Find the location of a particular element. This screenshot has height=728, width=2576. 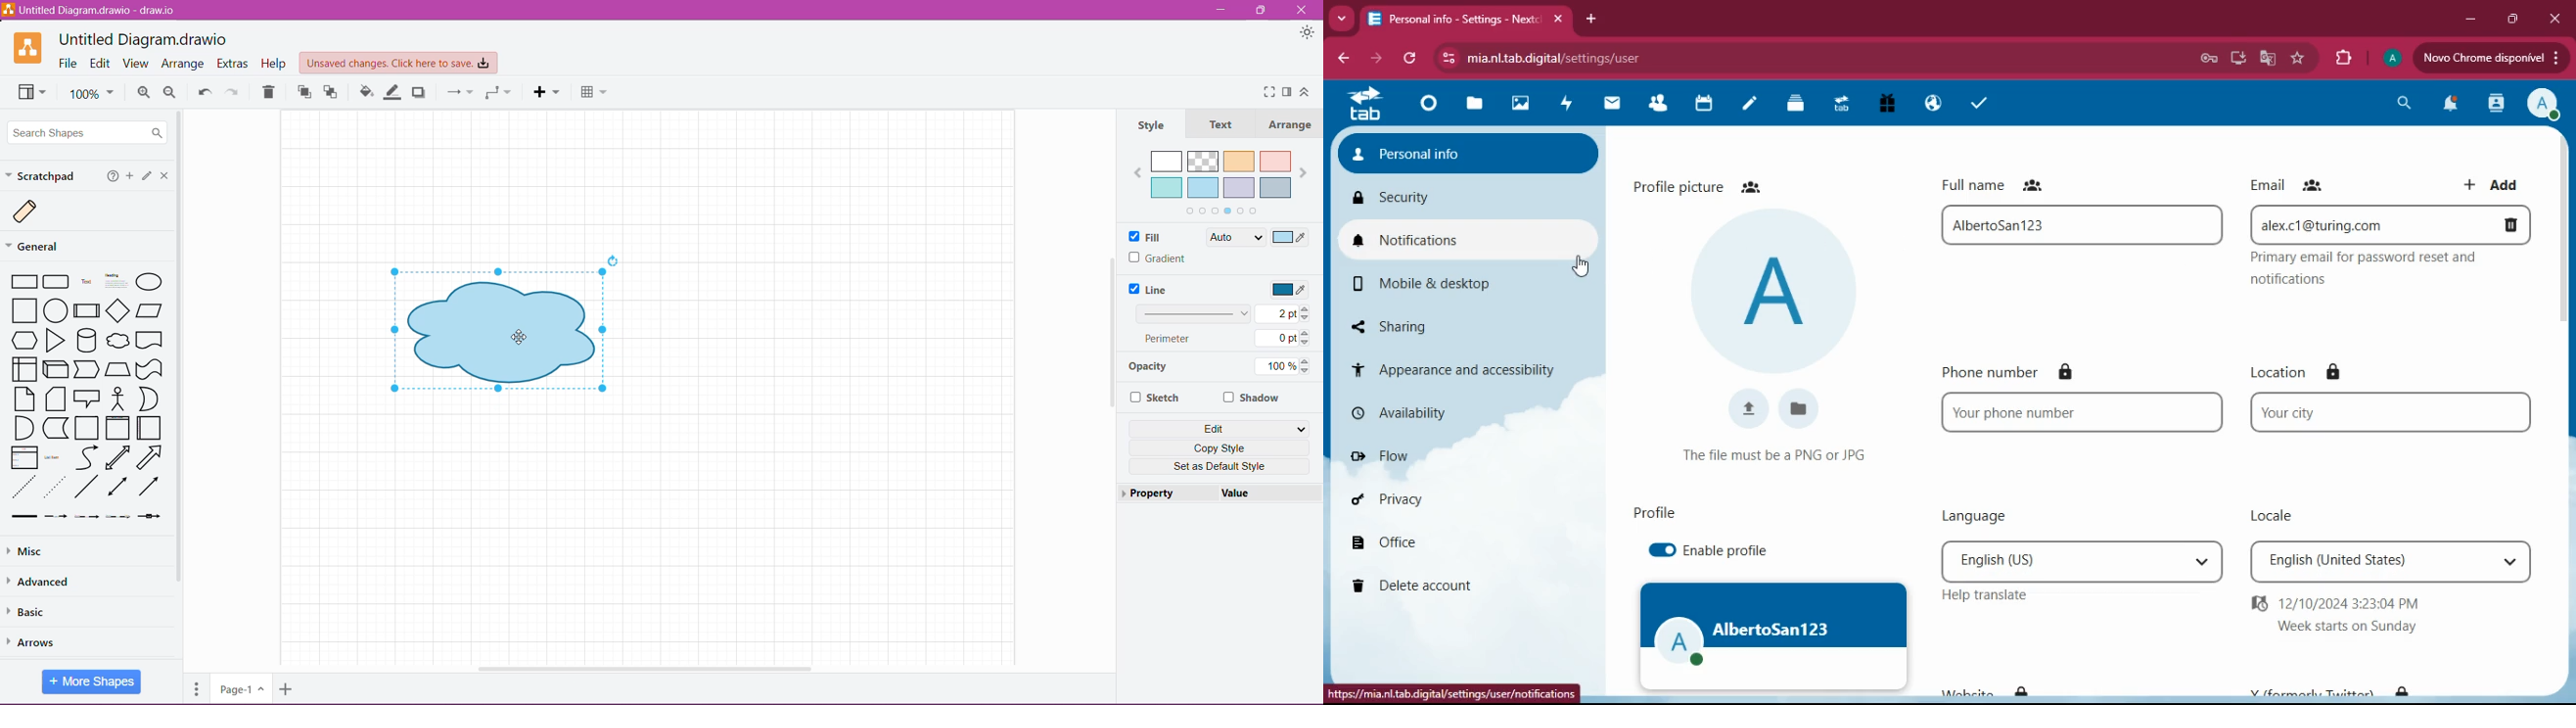

delete is located at coordinates (1452, 587).